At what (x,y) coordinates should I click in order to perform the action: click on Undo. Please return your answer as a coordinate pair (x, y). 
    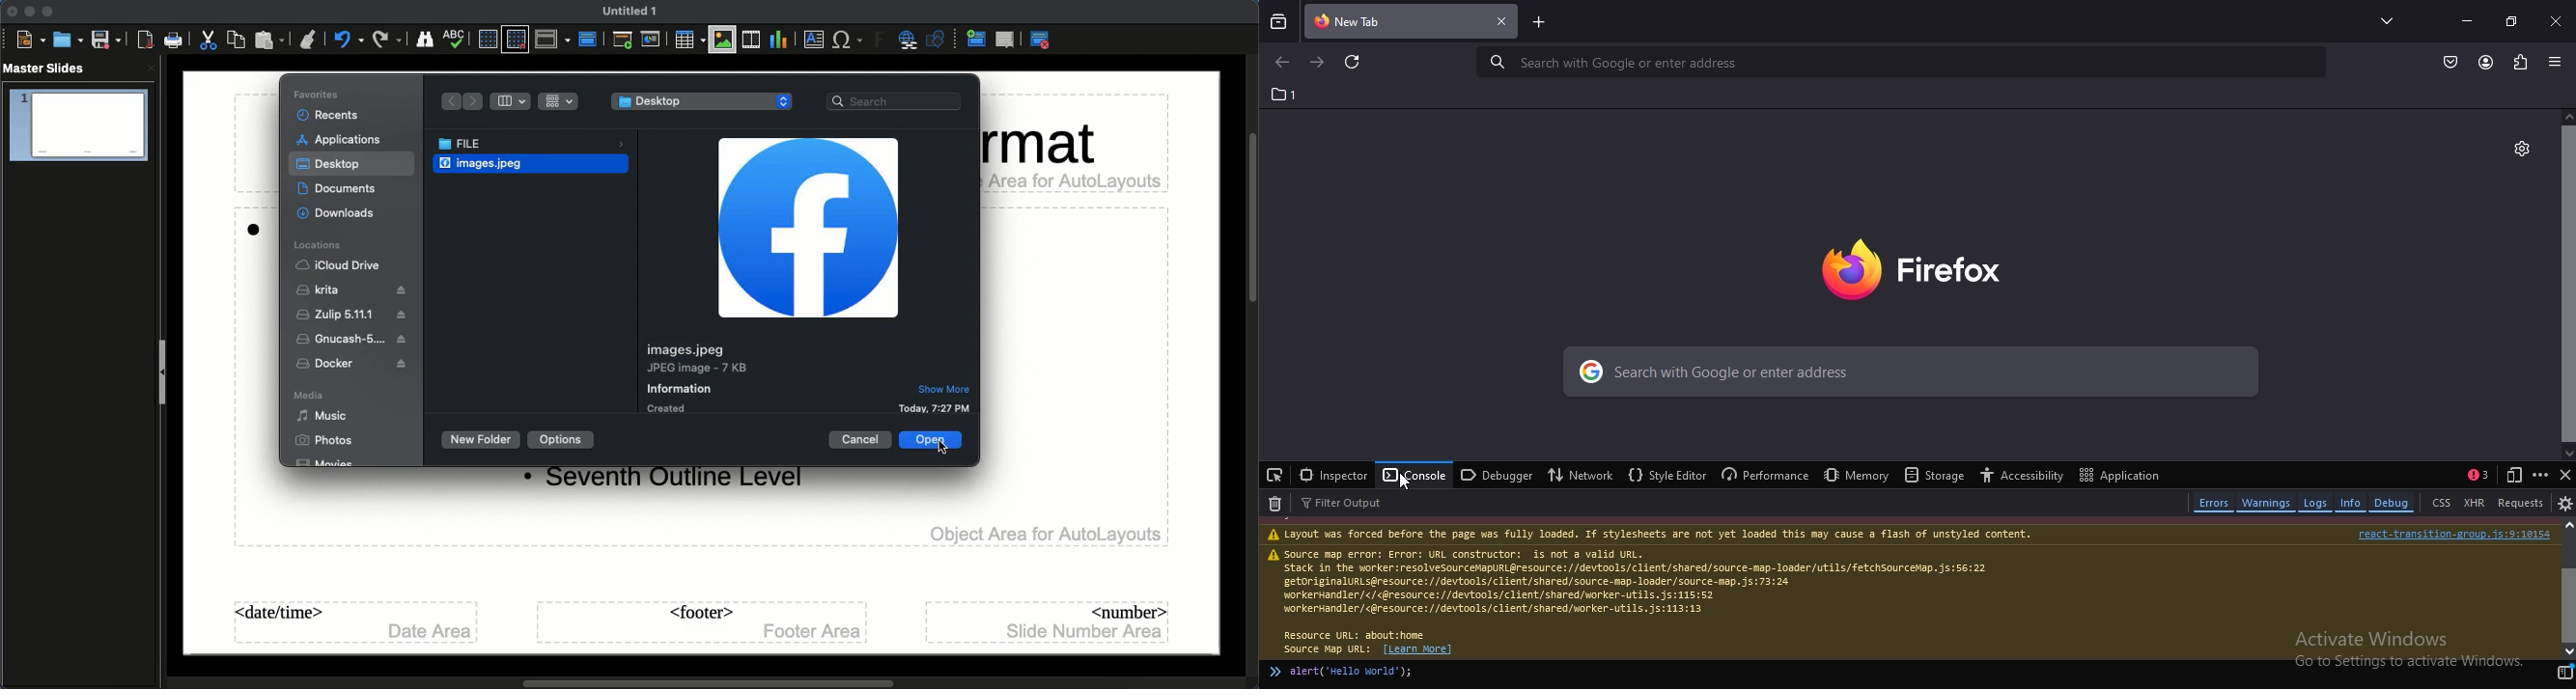
    Looking at the image, I should click on (349, 39).